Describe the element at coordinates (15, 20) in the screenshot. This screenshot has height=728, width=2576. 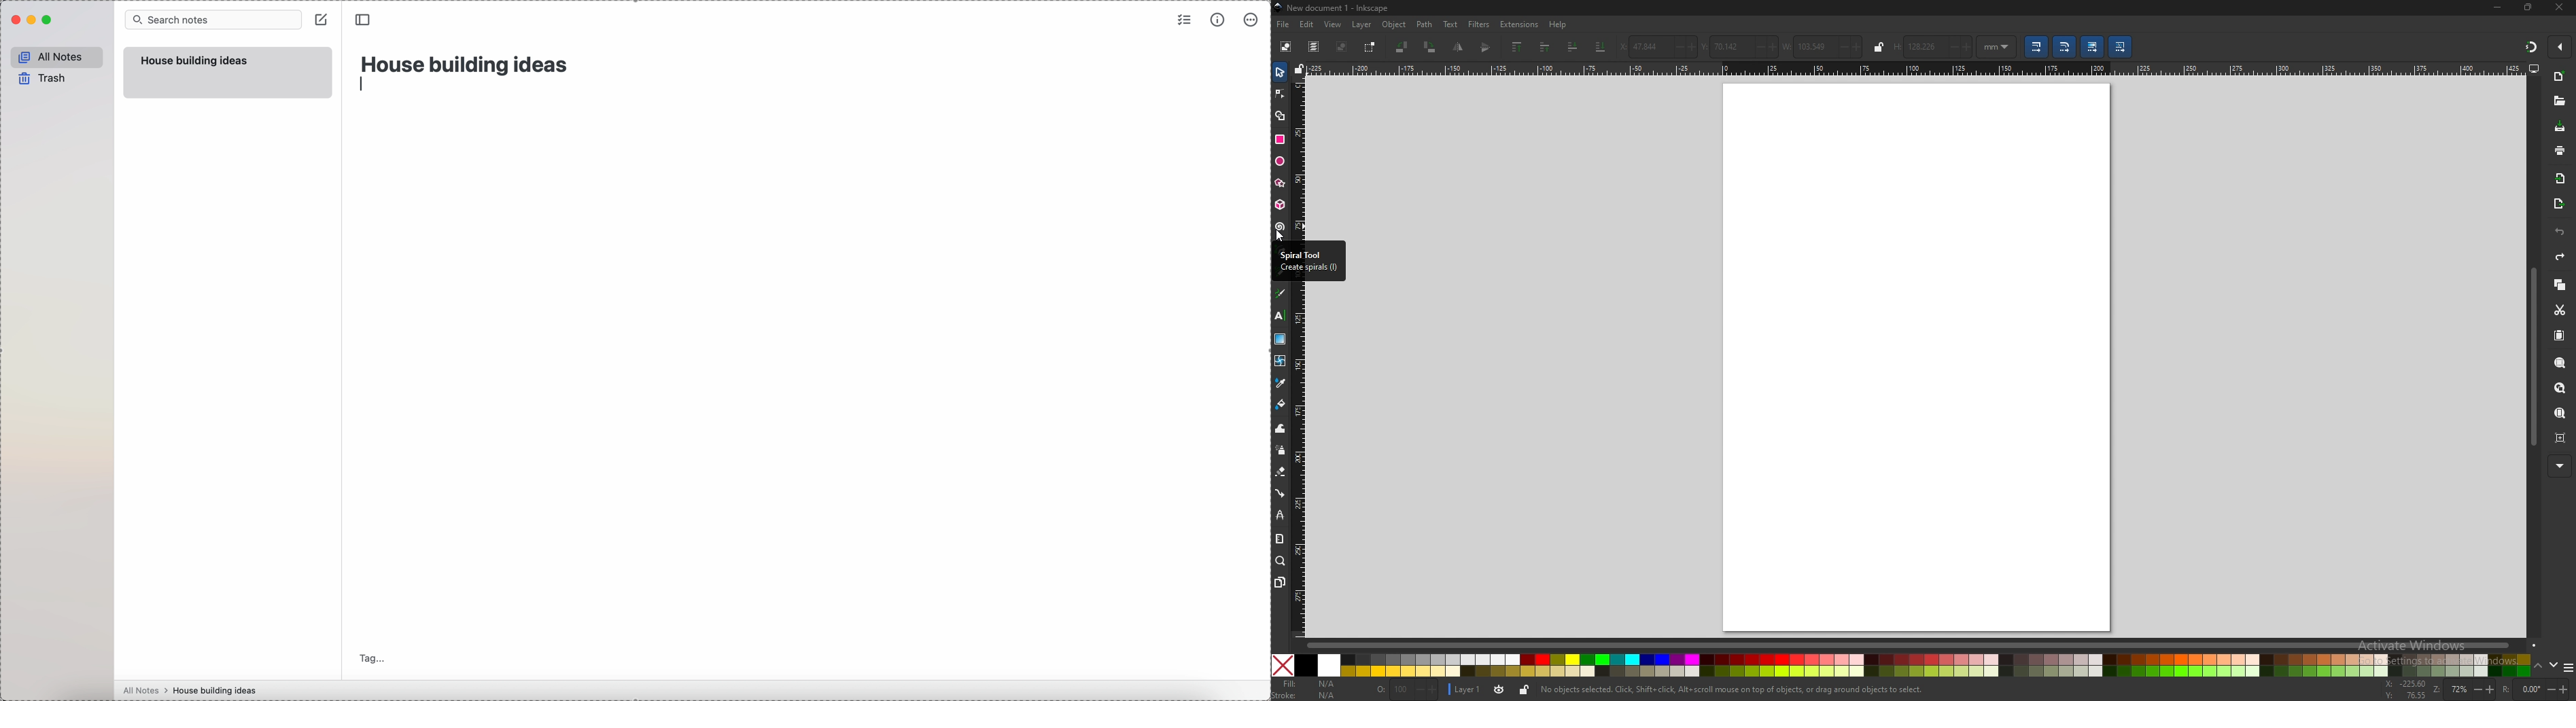
I see `close Simplenote` at that location.